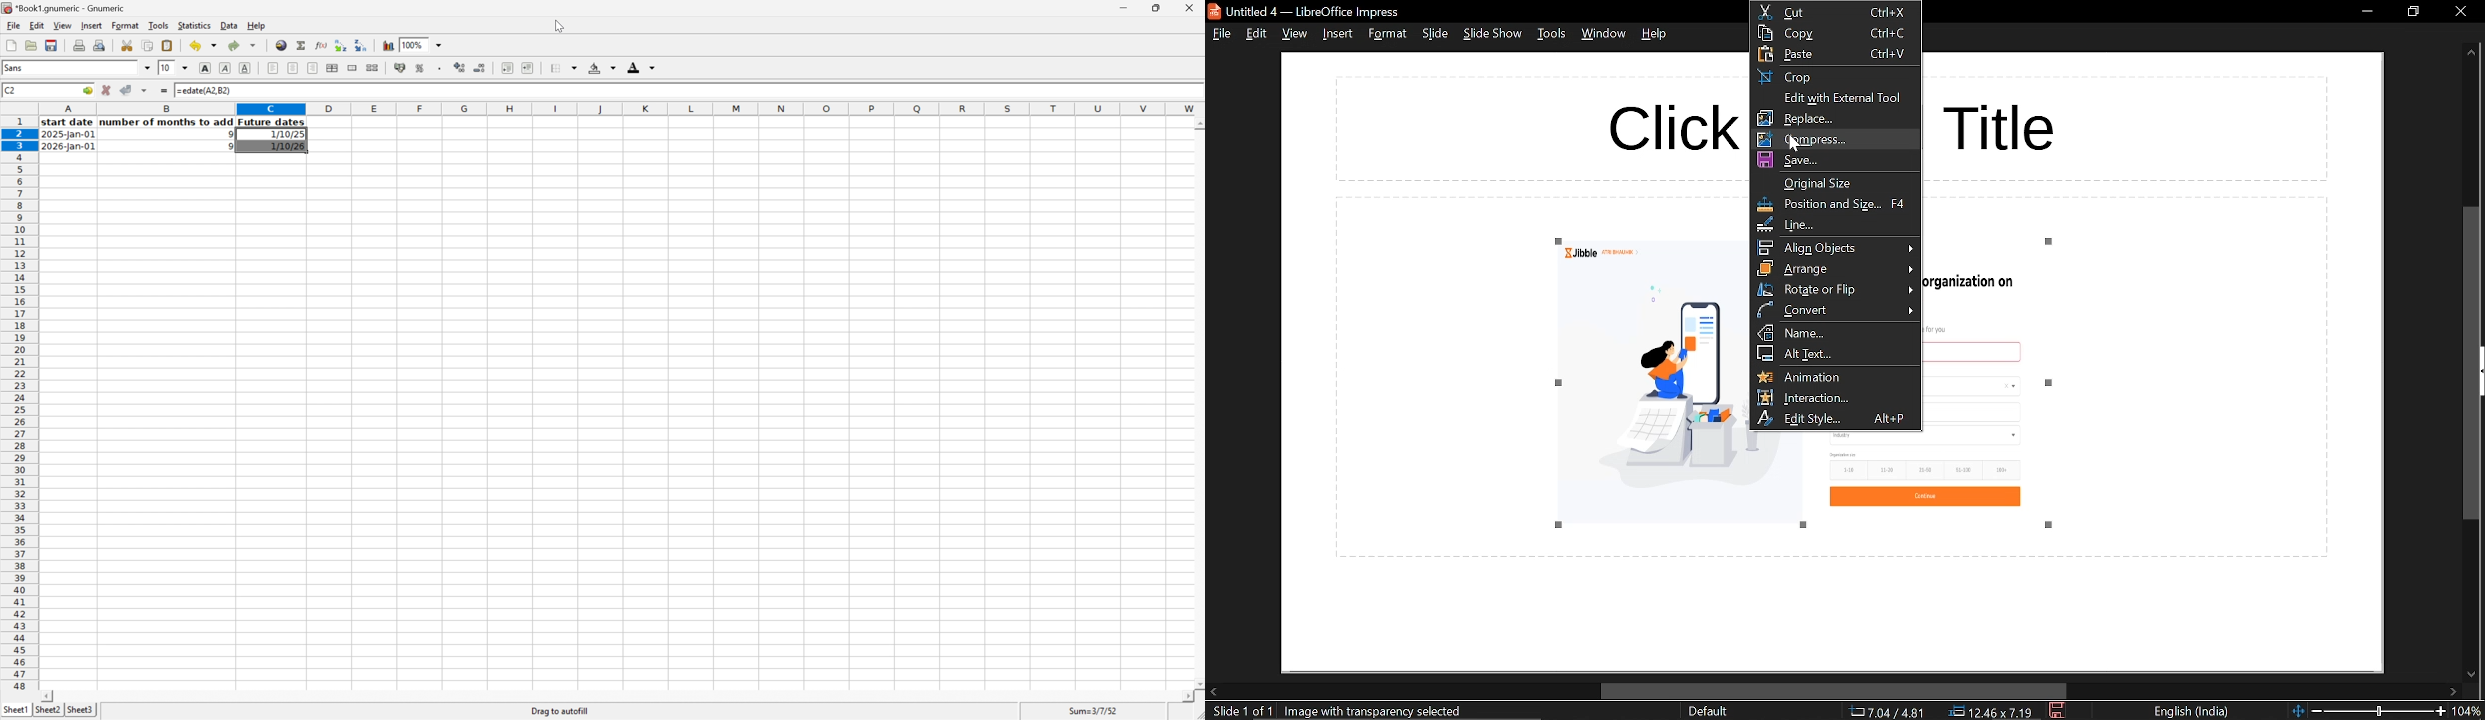  What do you see at coordinates (206, 68) in the screenshot?
I see `Bold` at bounding box center [206, 68].